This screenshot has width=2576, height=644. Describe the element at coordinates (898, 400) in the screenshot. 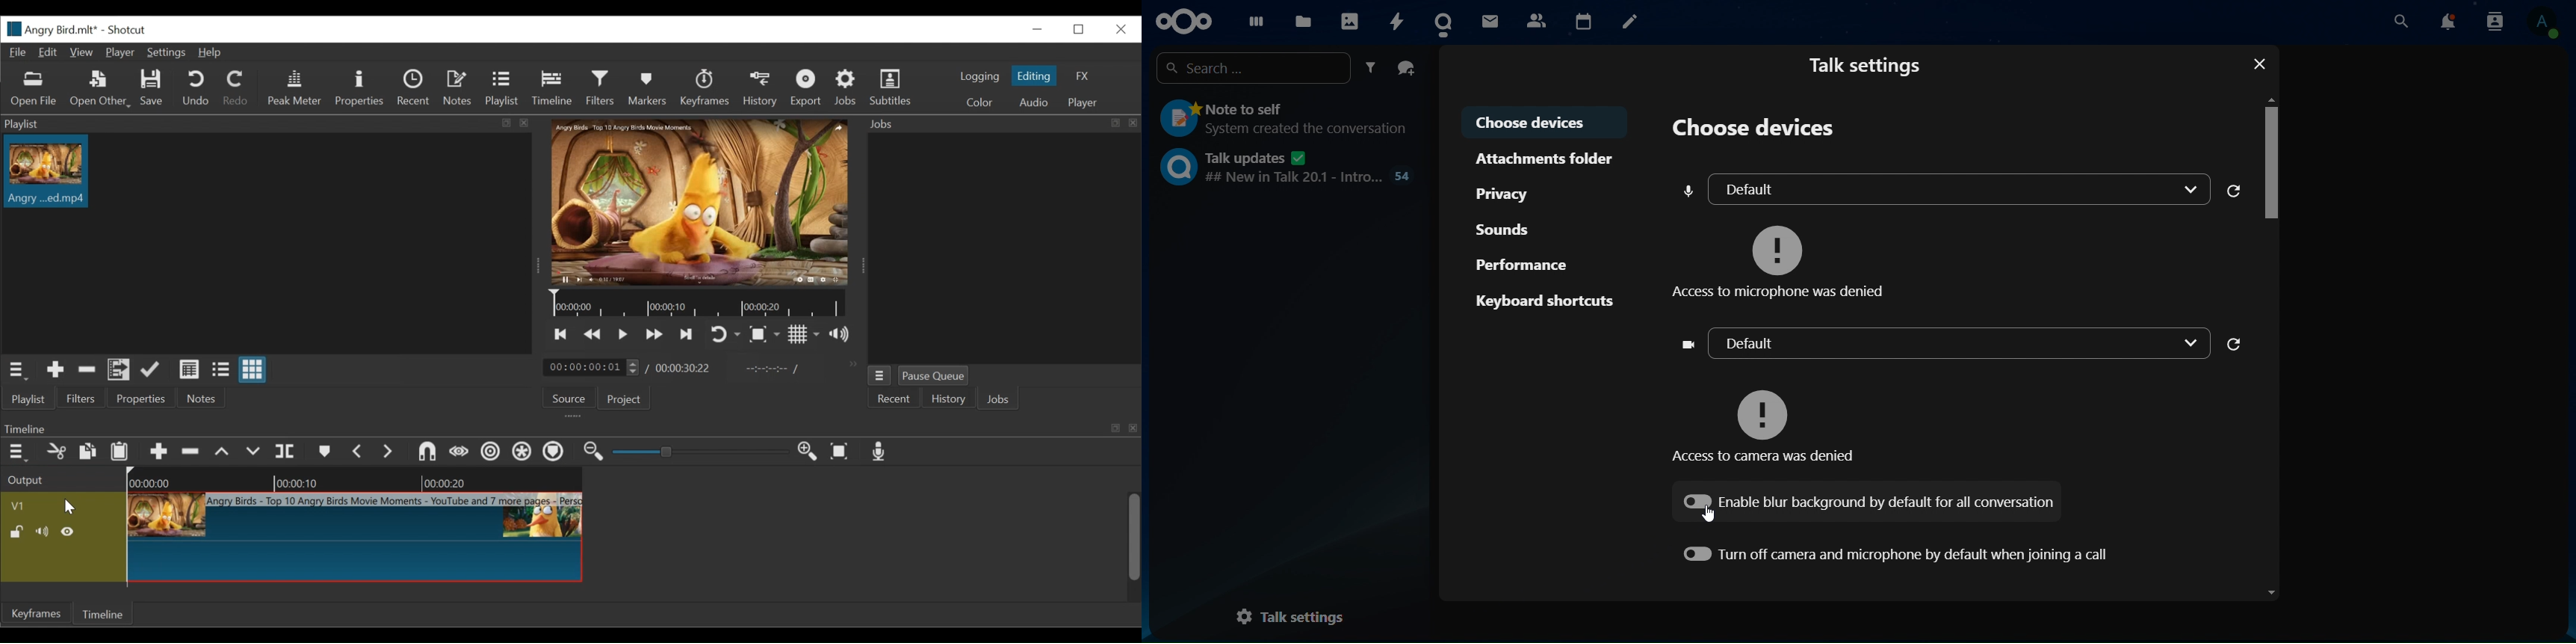

I see `Recent` at that location.